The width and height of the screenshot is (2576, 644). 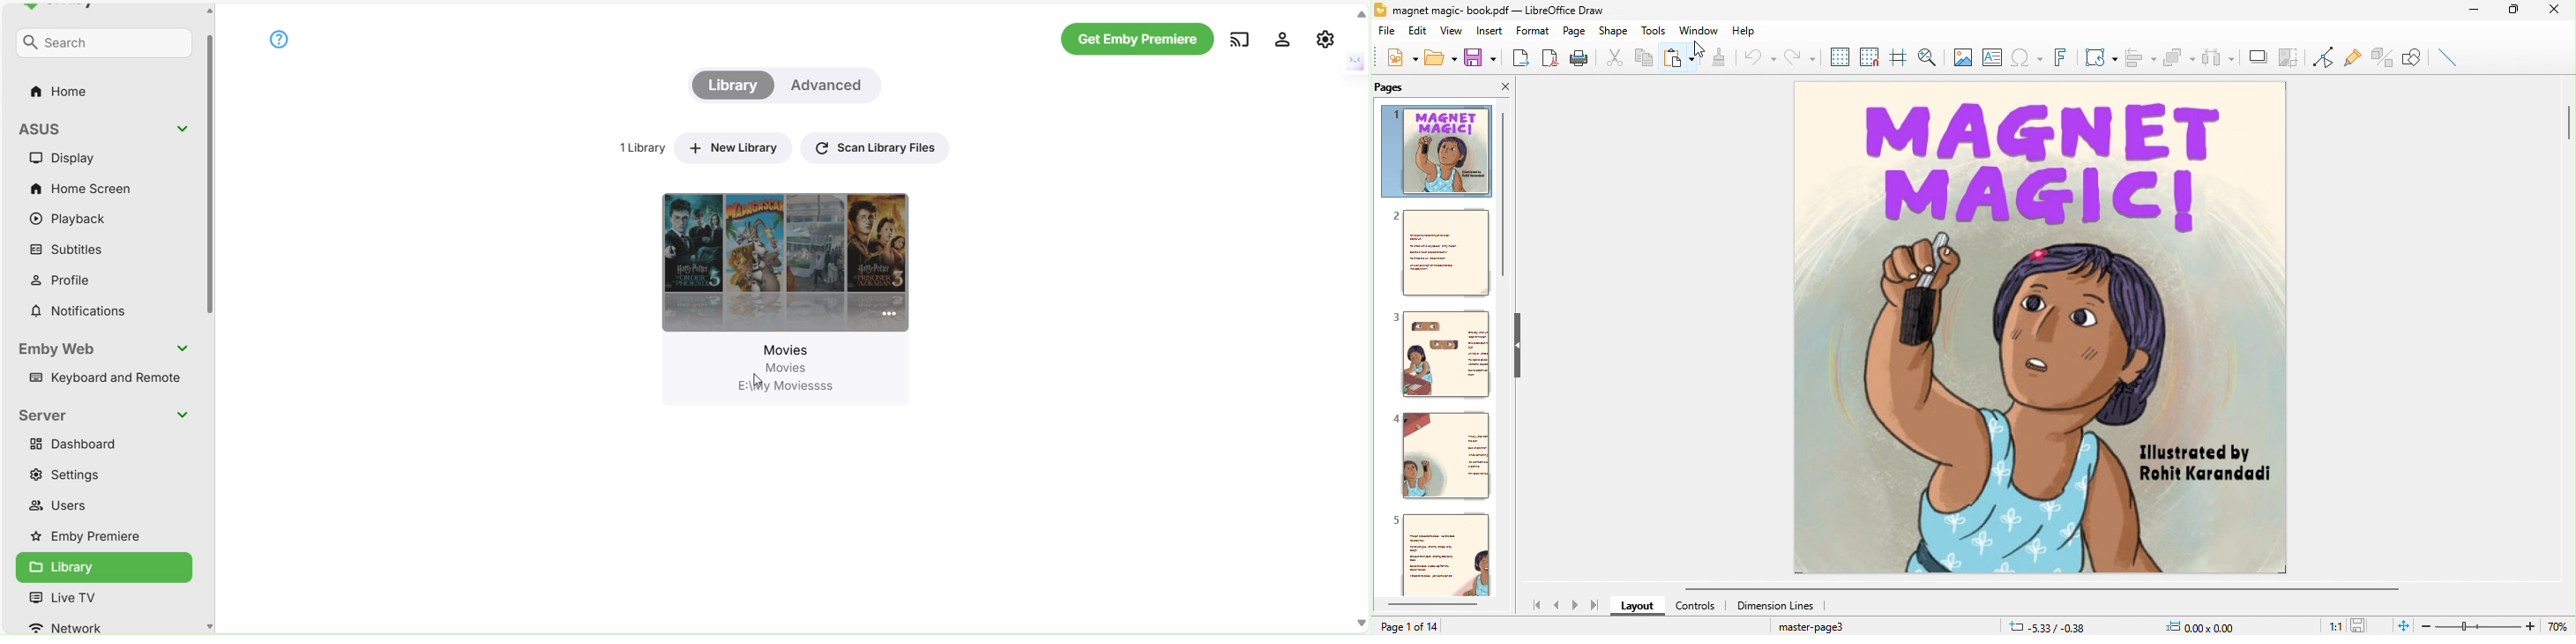 What do you see at coordinates (99, 45) in the screenshot?
I see `Search Bar` at bounding box center [99, 45].